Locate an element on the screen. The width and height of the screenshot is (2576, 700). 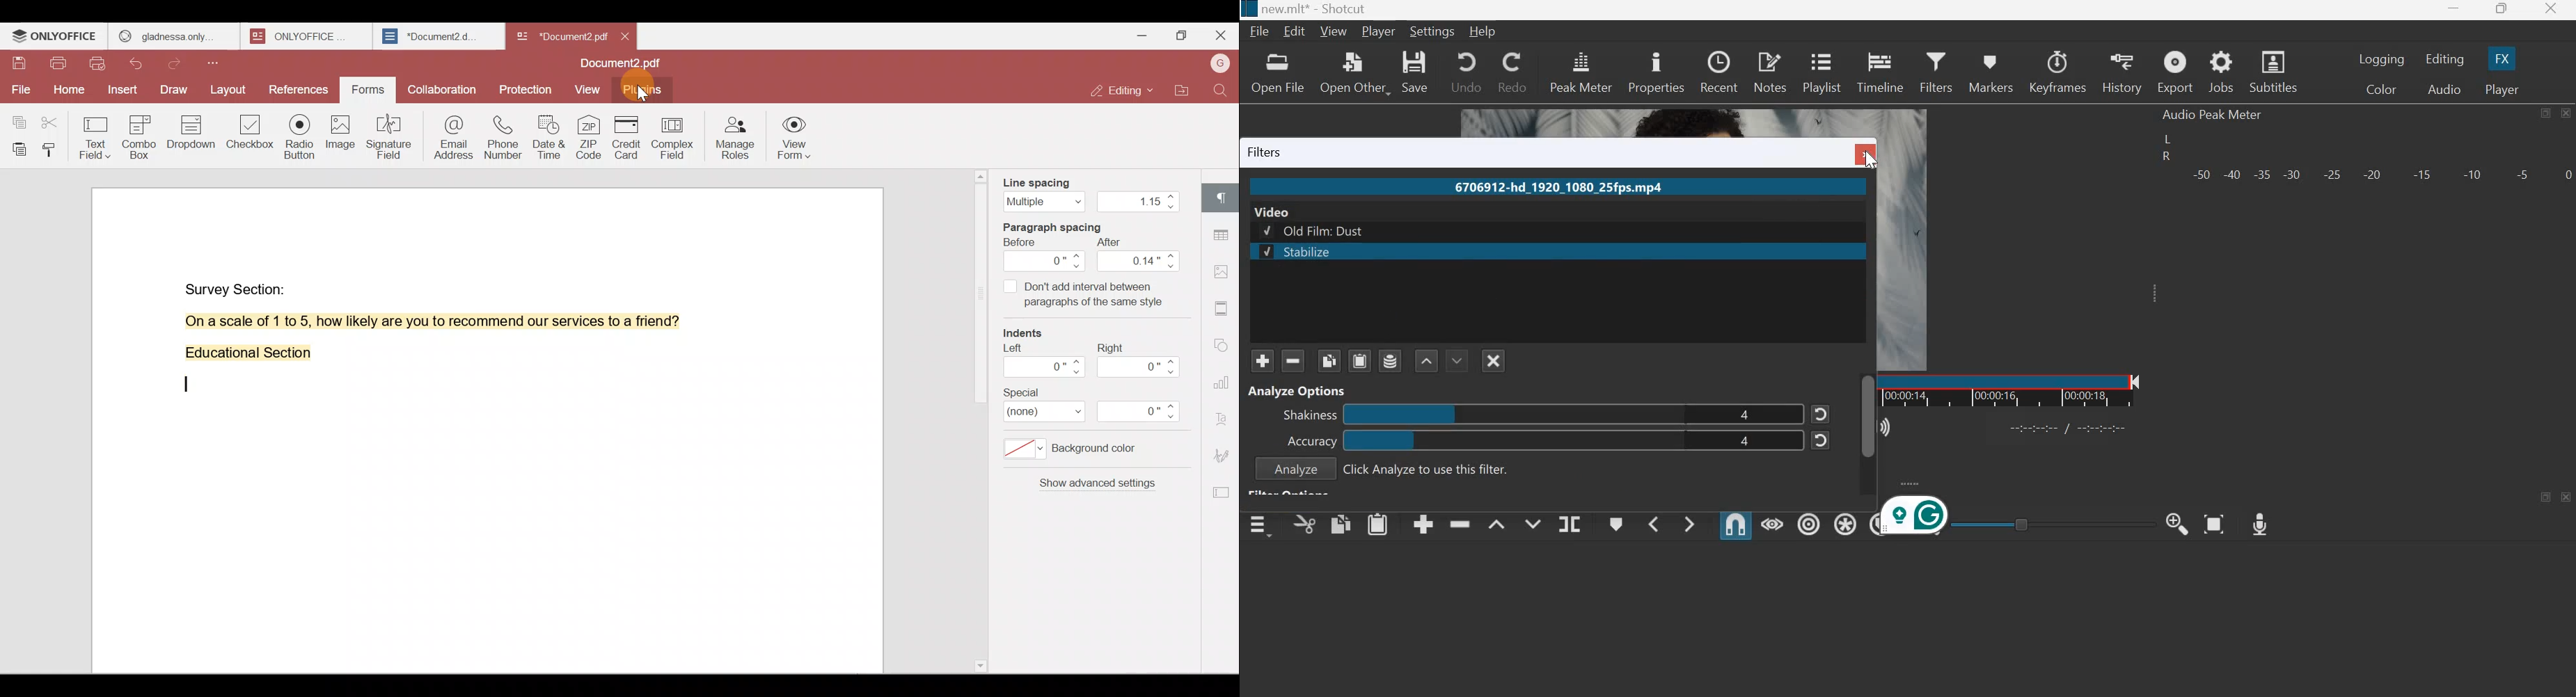
Split at playhead is located at coordinates (1570, 523).